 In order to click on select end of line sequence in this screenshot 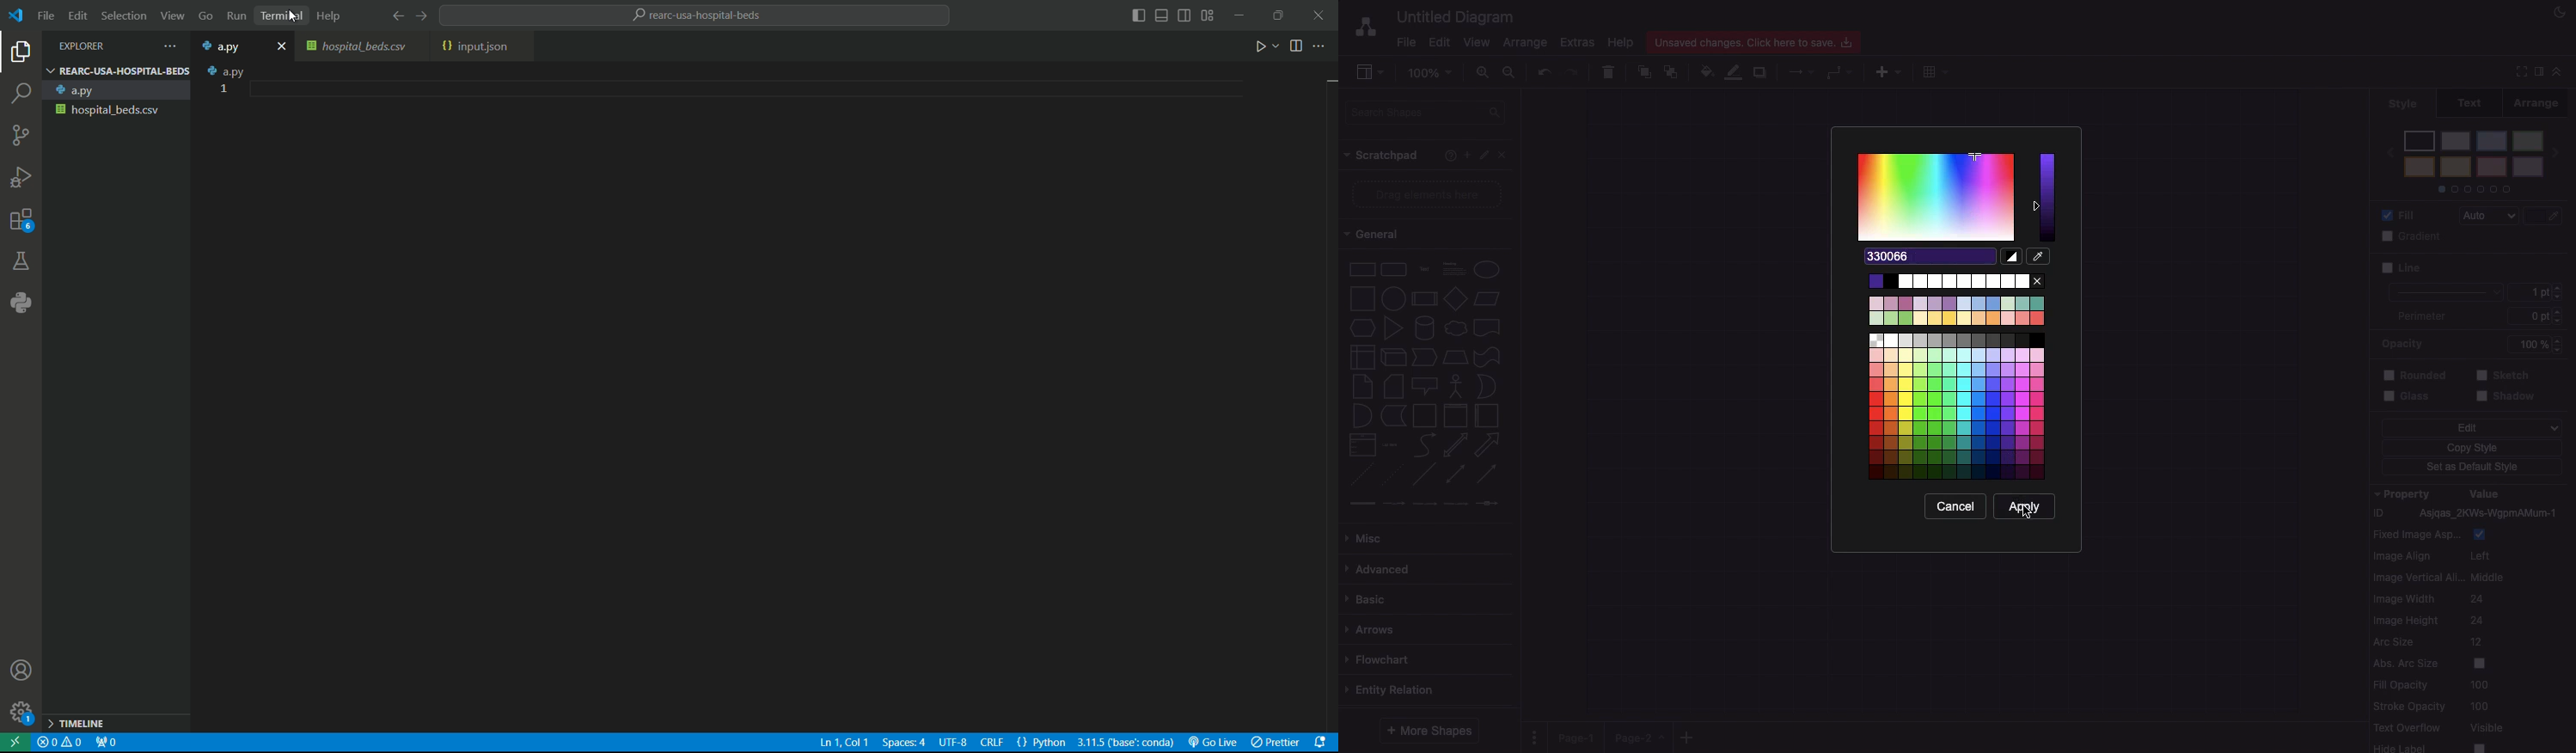, I will do `click(992, 744)`.